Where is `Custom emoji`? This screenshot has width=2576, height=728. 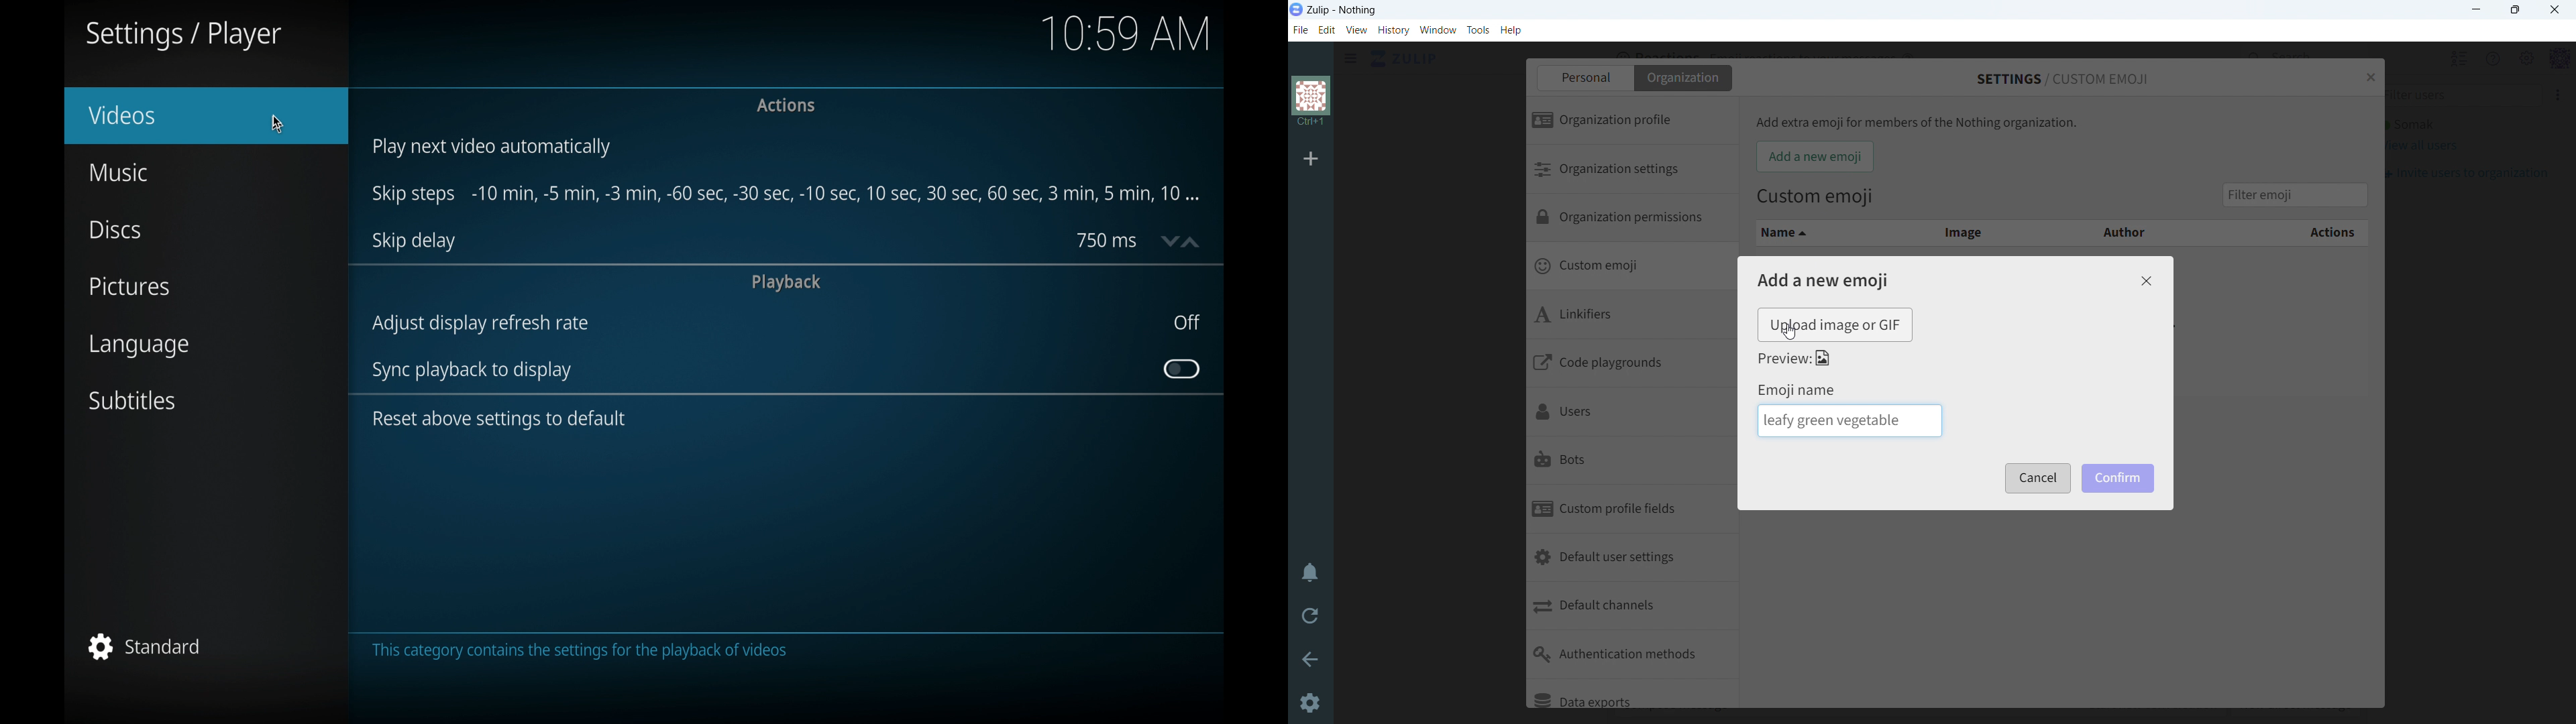
Custom emoji is located at coordinates (1815, 198).